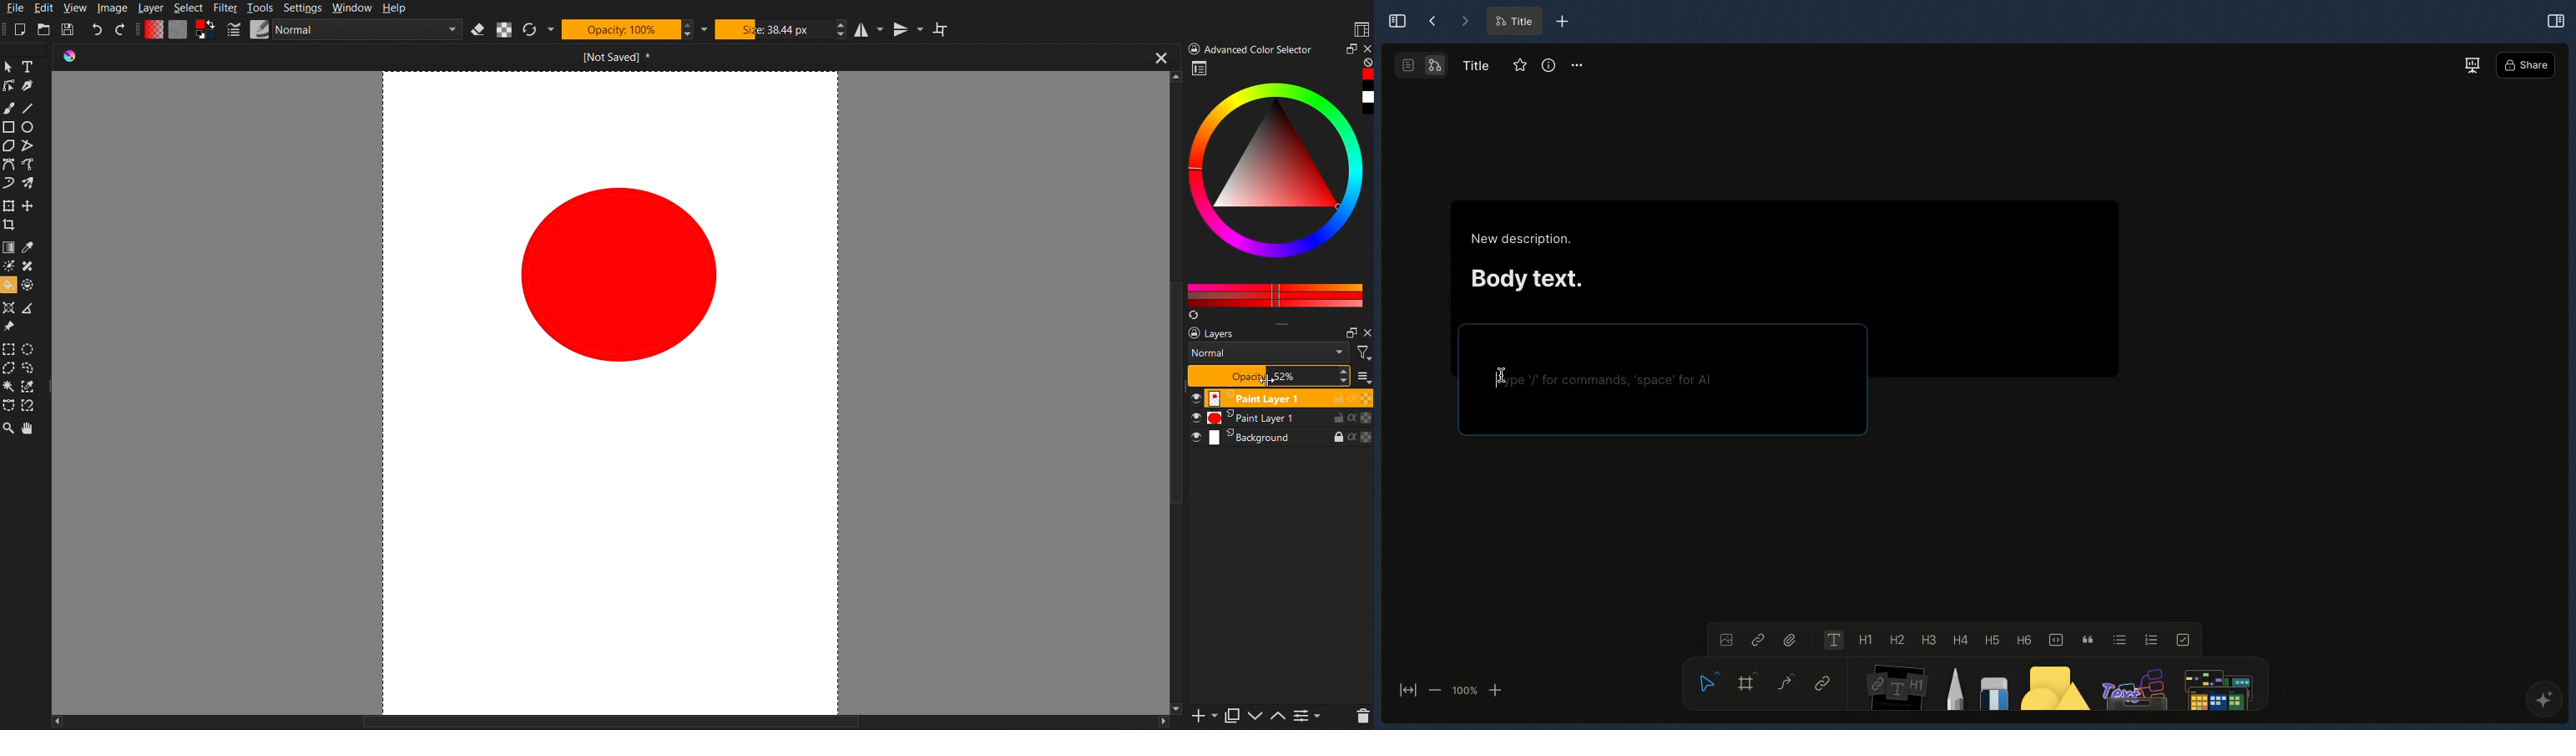  Describe the element at coordinates (1513, 22) in the screenshot. I see `Title` at that location.